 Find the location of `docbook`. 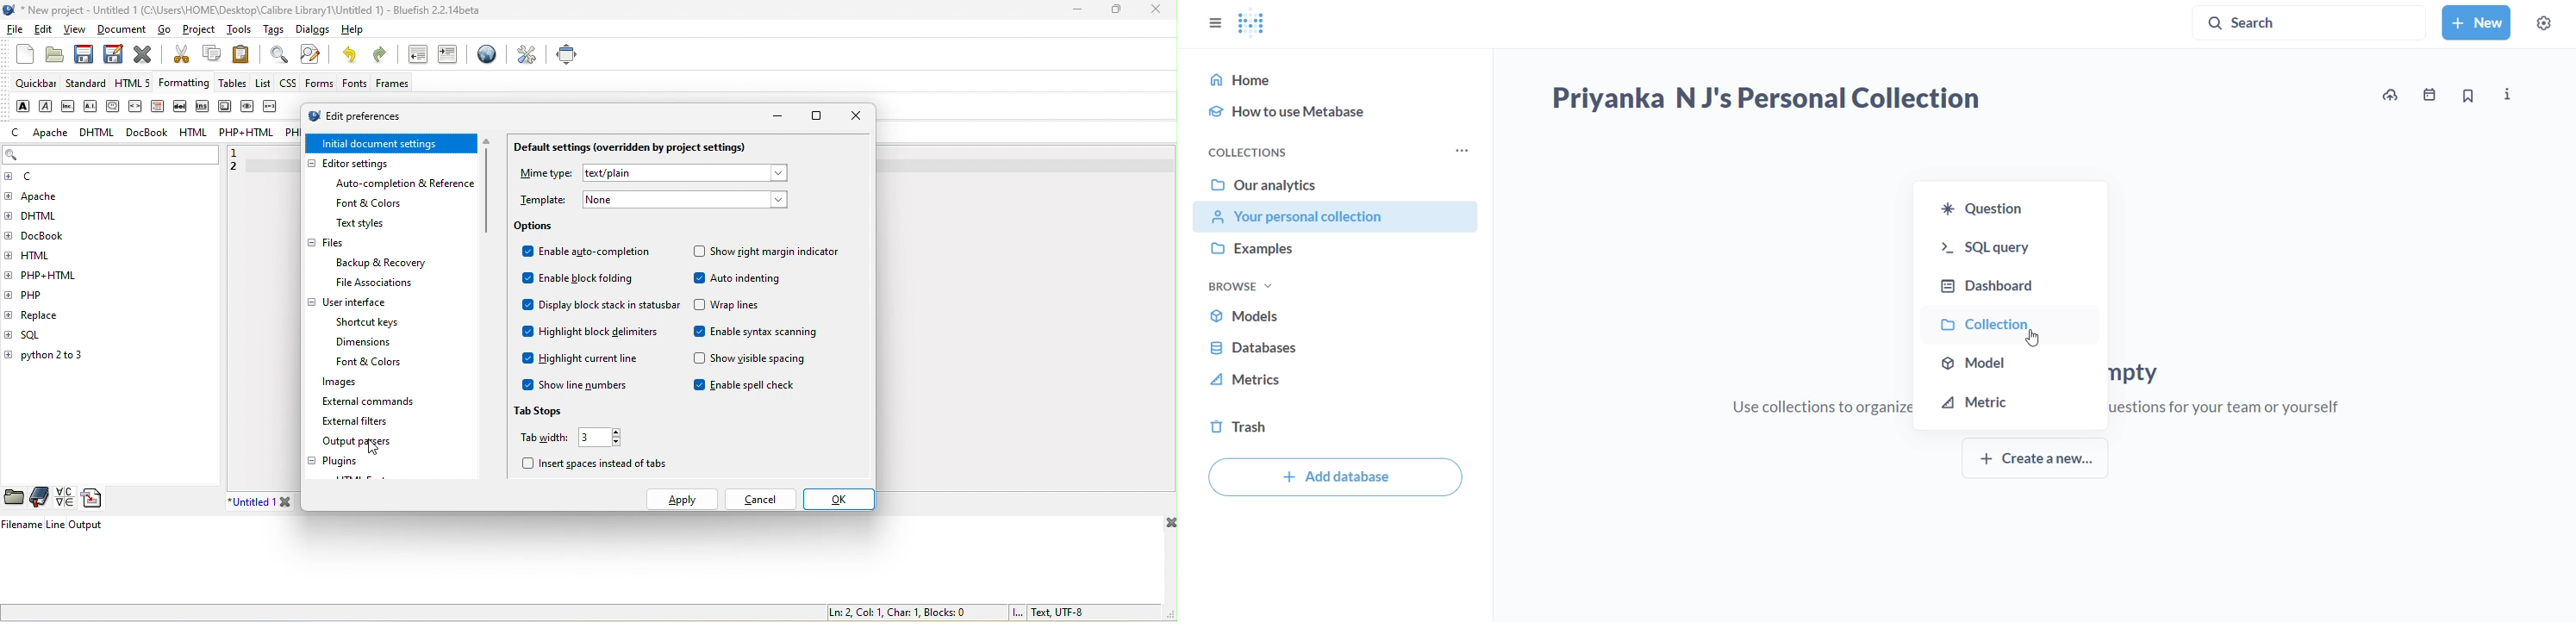

docbook is located at coordinates (52, 238).